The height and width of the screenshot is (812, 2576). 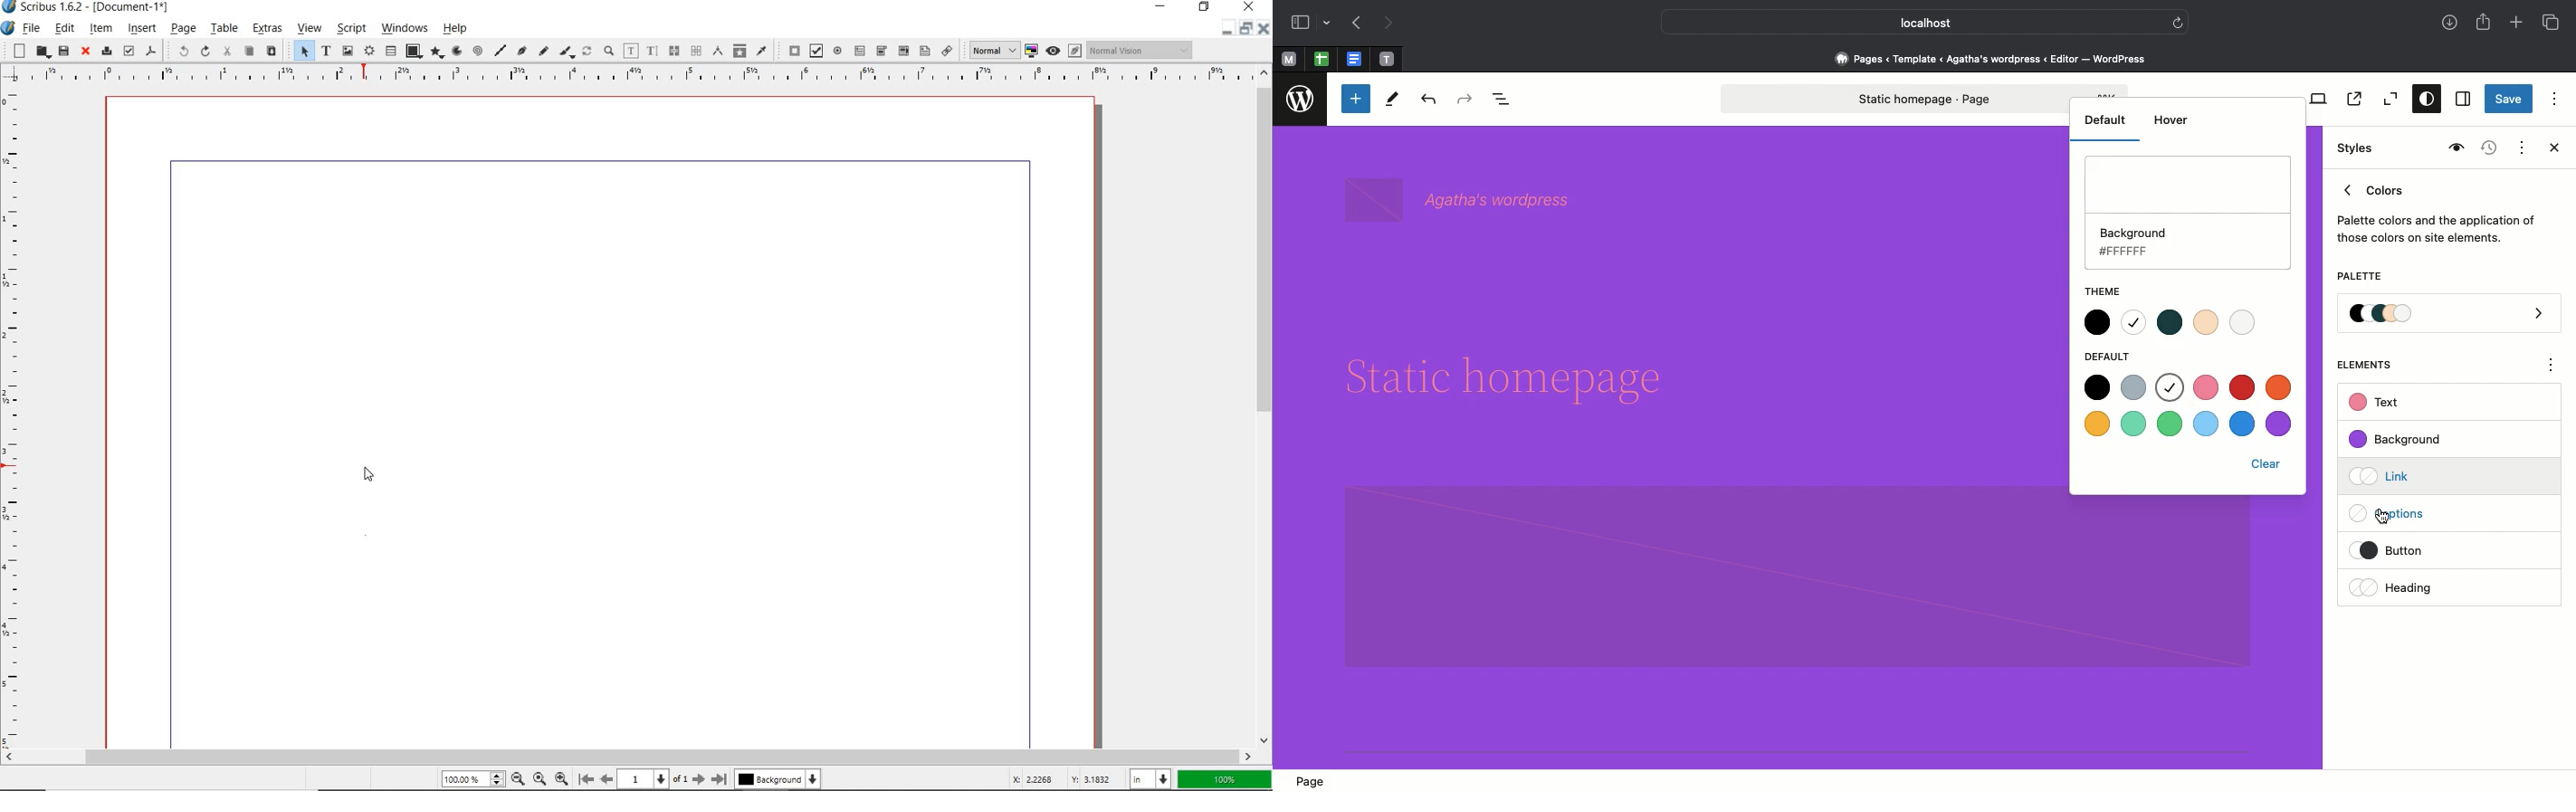 What do you see at coordinates (515, 779) in the screenshot?
I see `Zoom out` at bounding box center [515, 779].